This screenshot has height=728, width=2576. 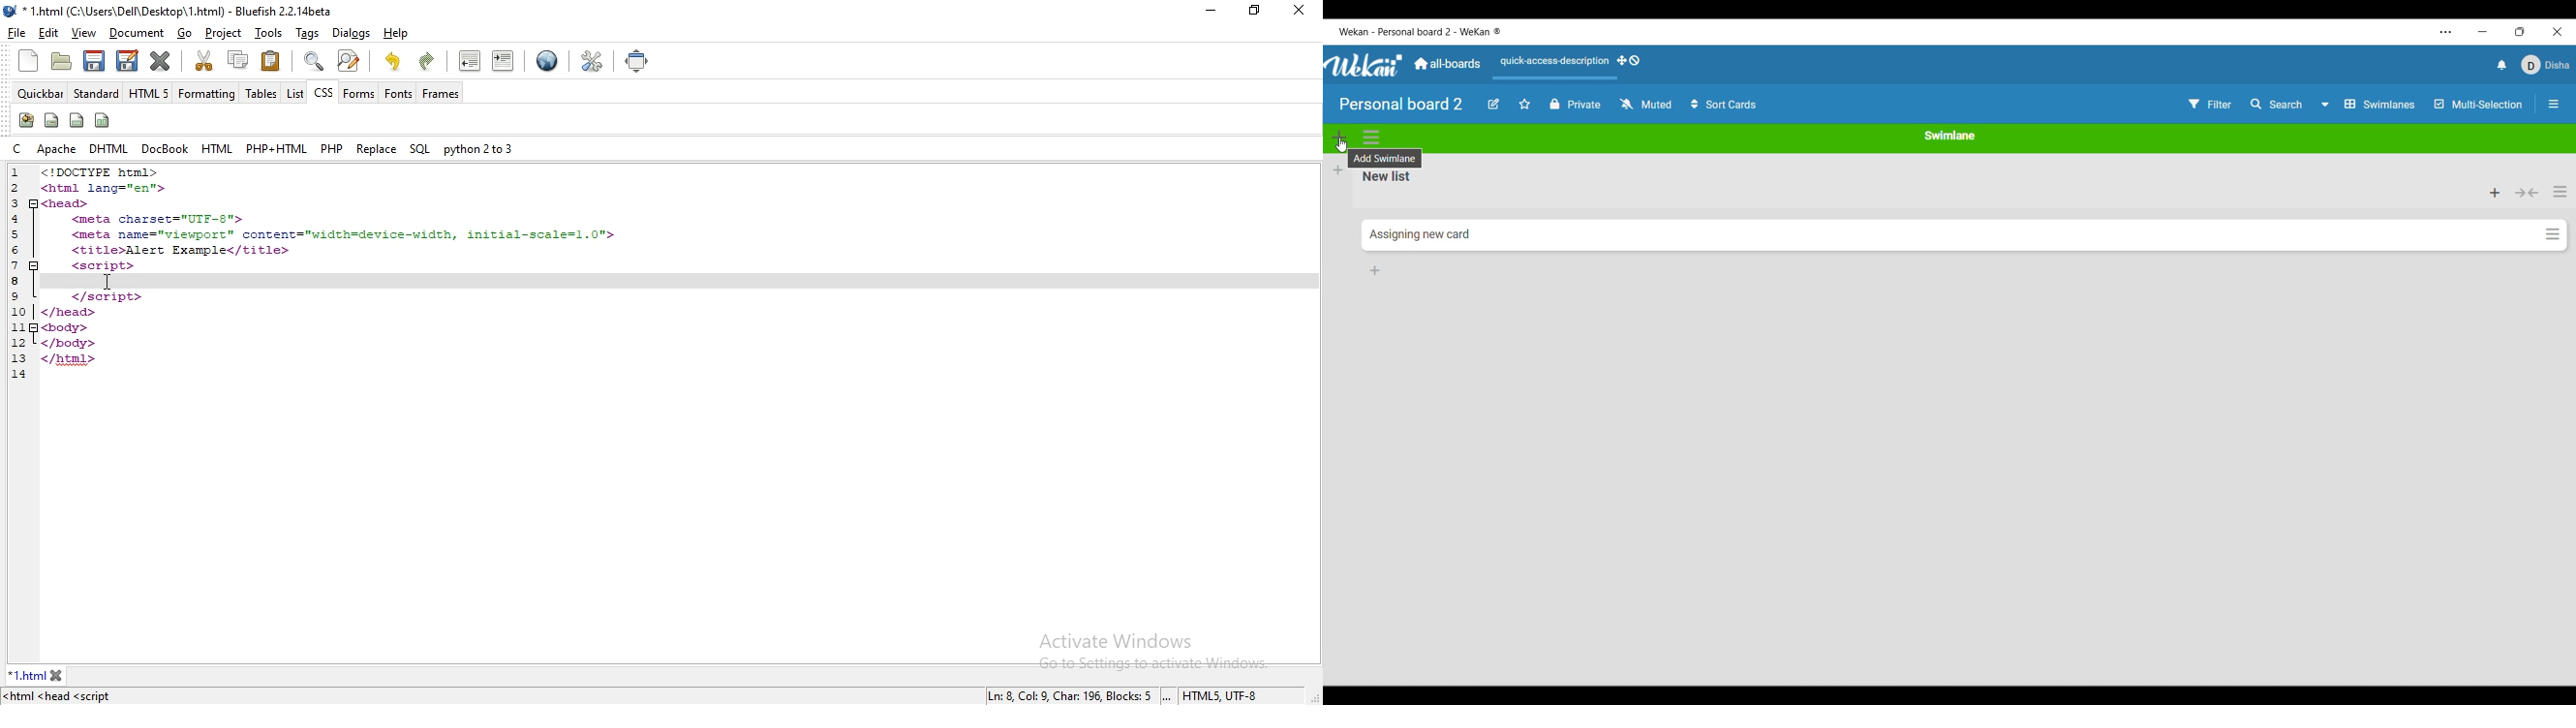 I want to click on 7, so click(x=12, y=265).